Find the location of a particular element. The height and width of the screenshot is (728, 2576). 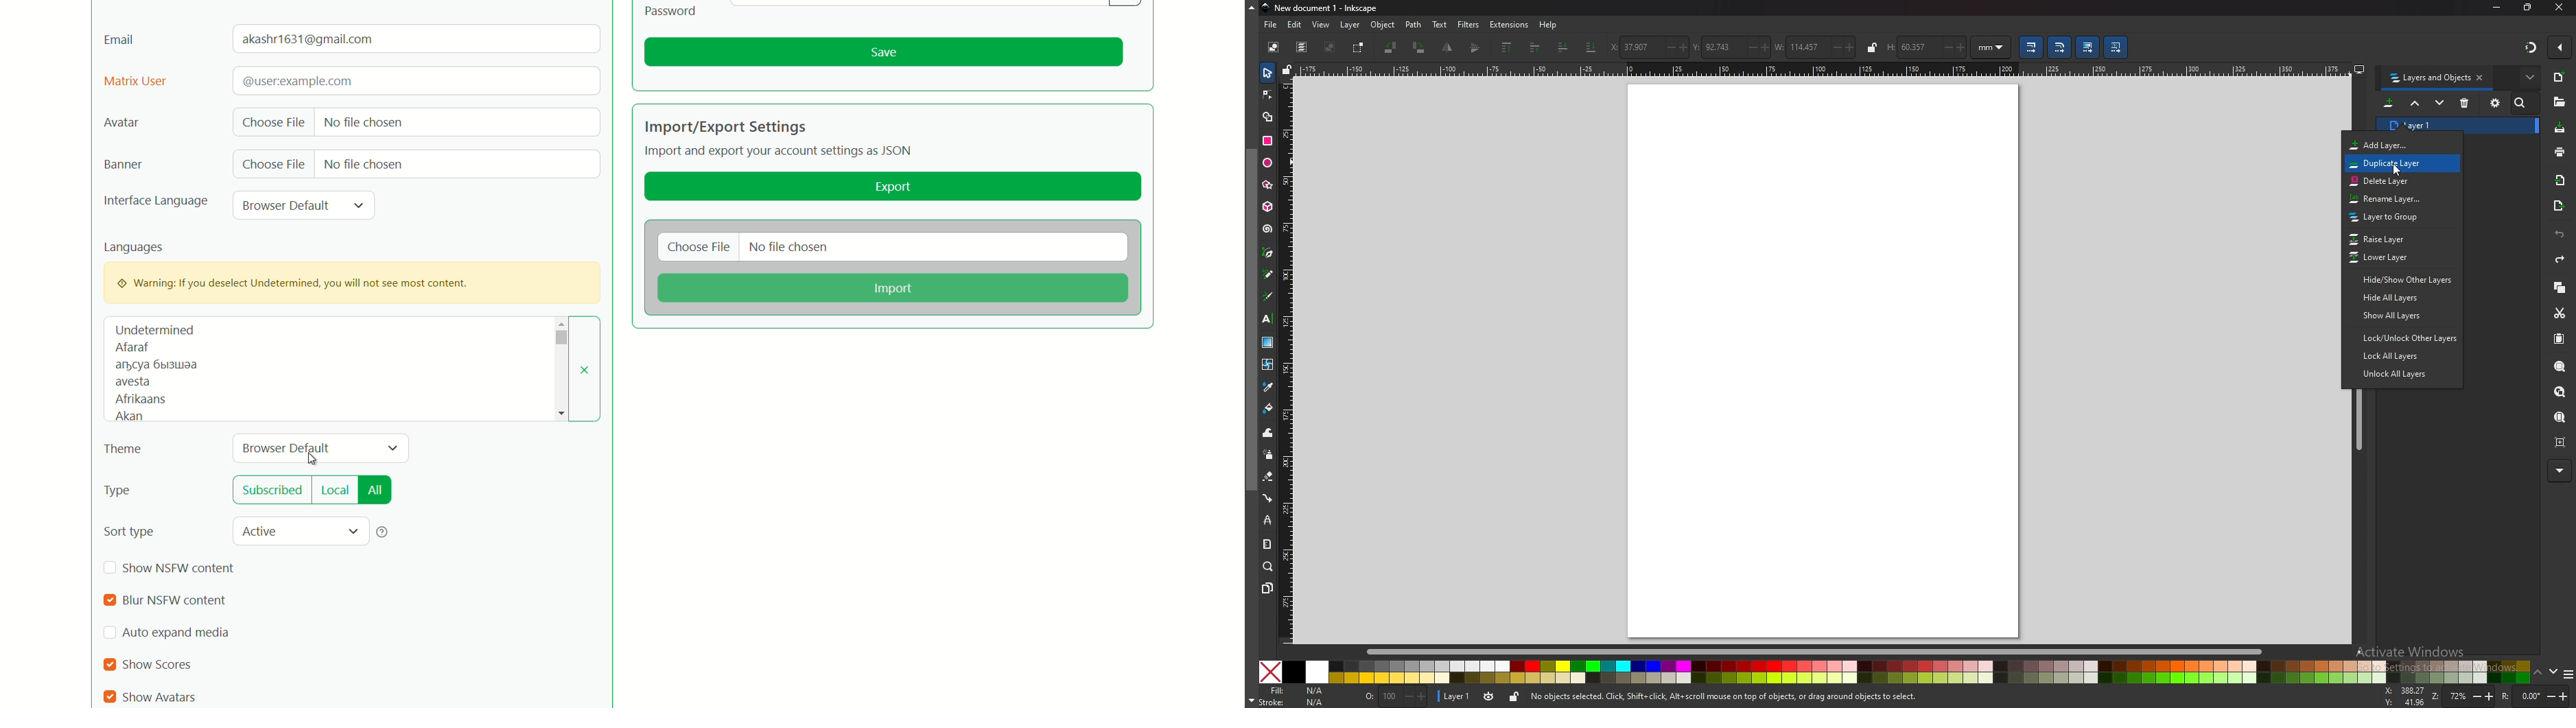

text is located at coordinates (1440, 25).